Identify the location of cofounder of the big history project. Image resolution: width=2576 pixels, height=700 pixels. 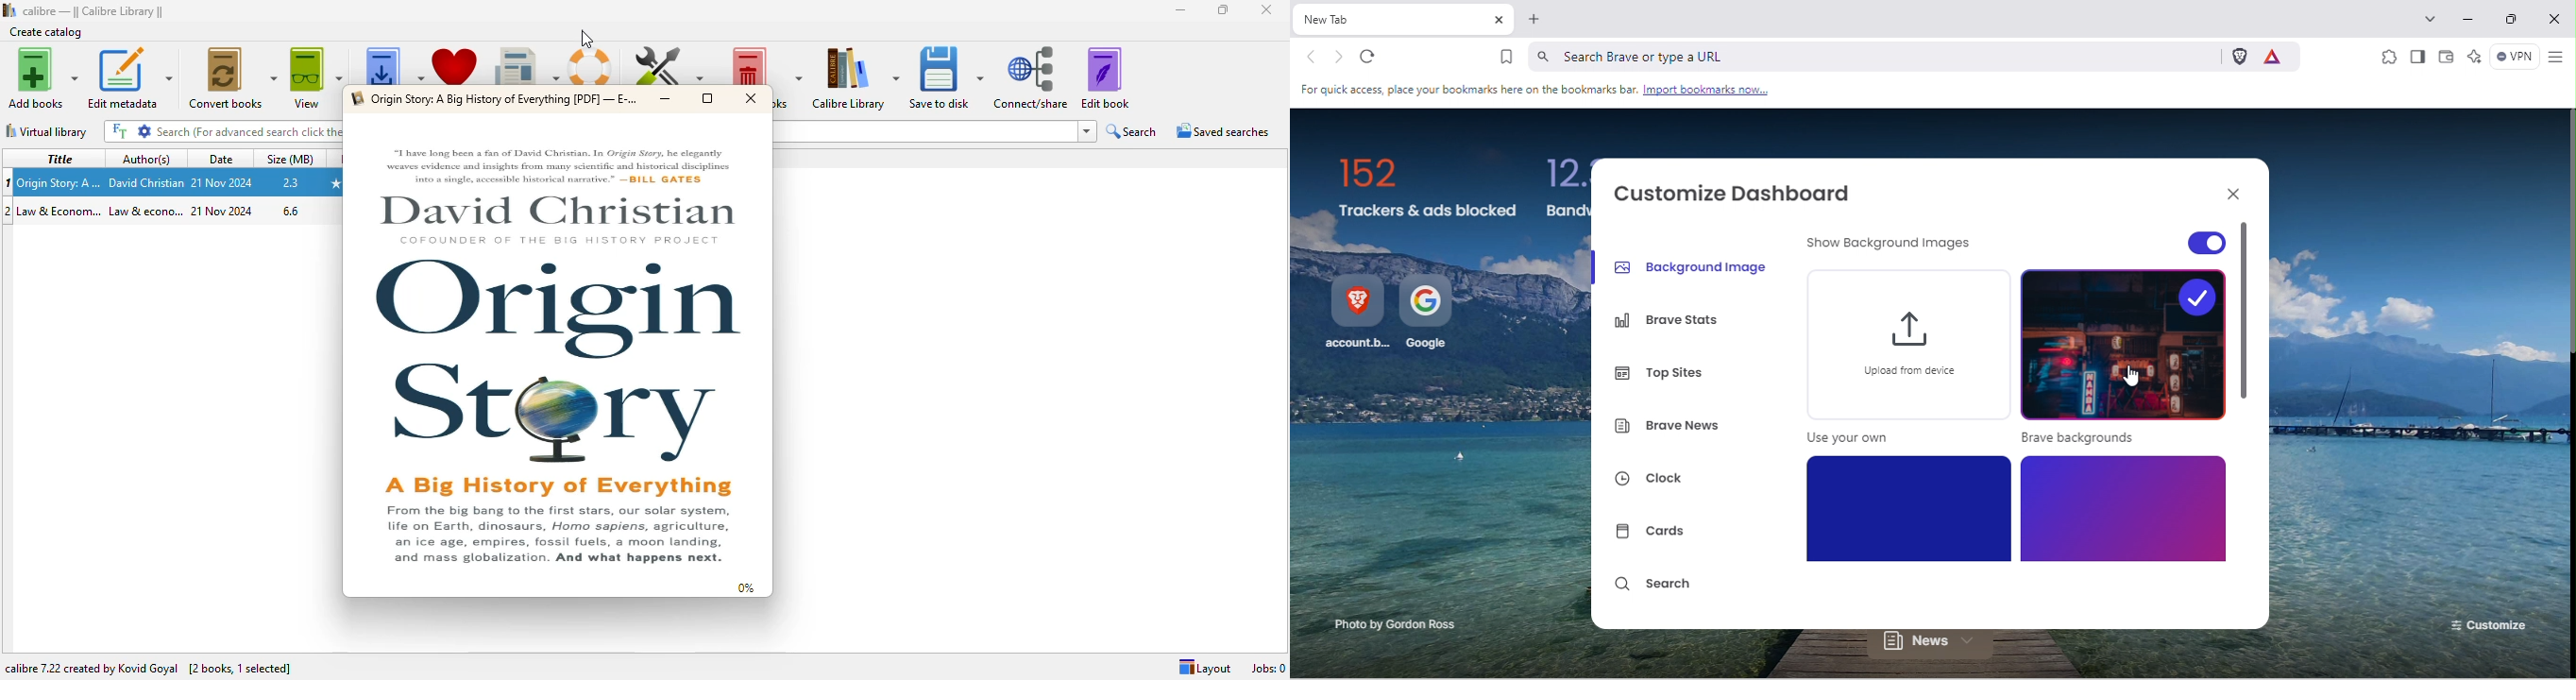
(557, 241).